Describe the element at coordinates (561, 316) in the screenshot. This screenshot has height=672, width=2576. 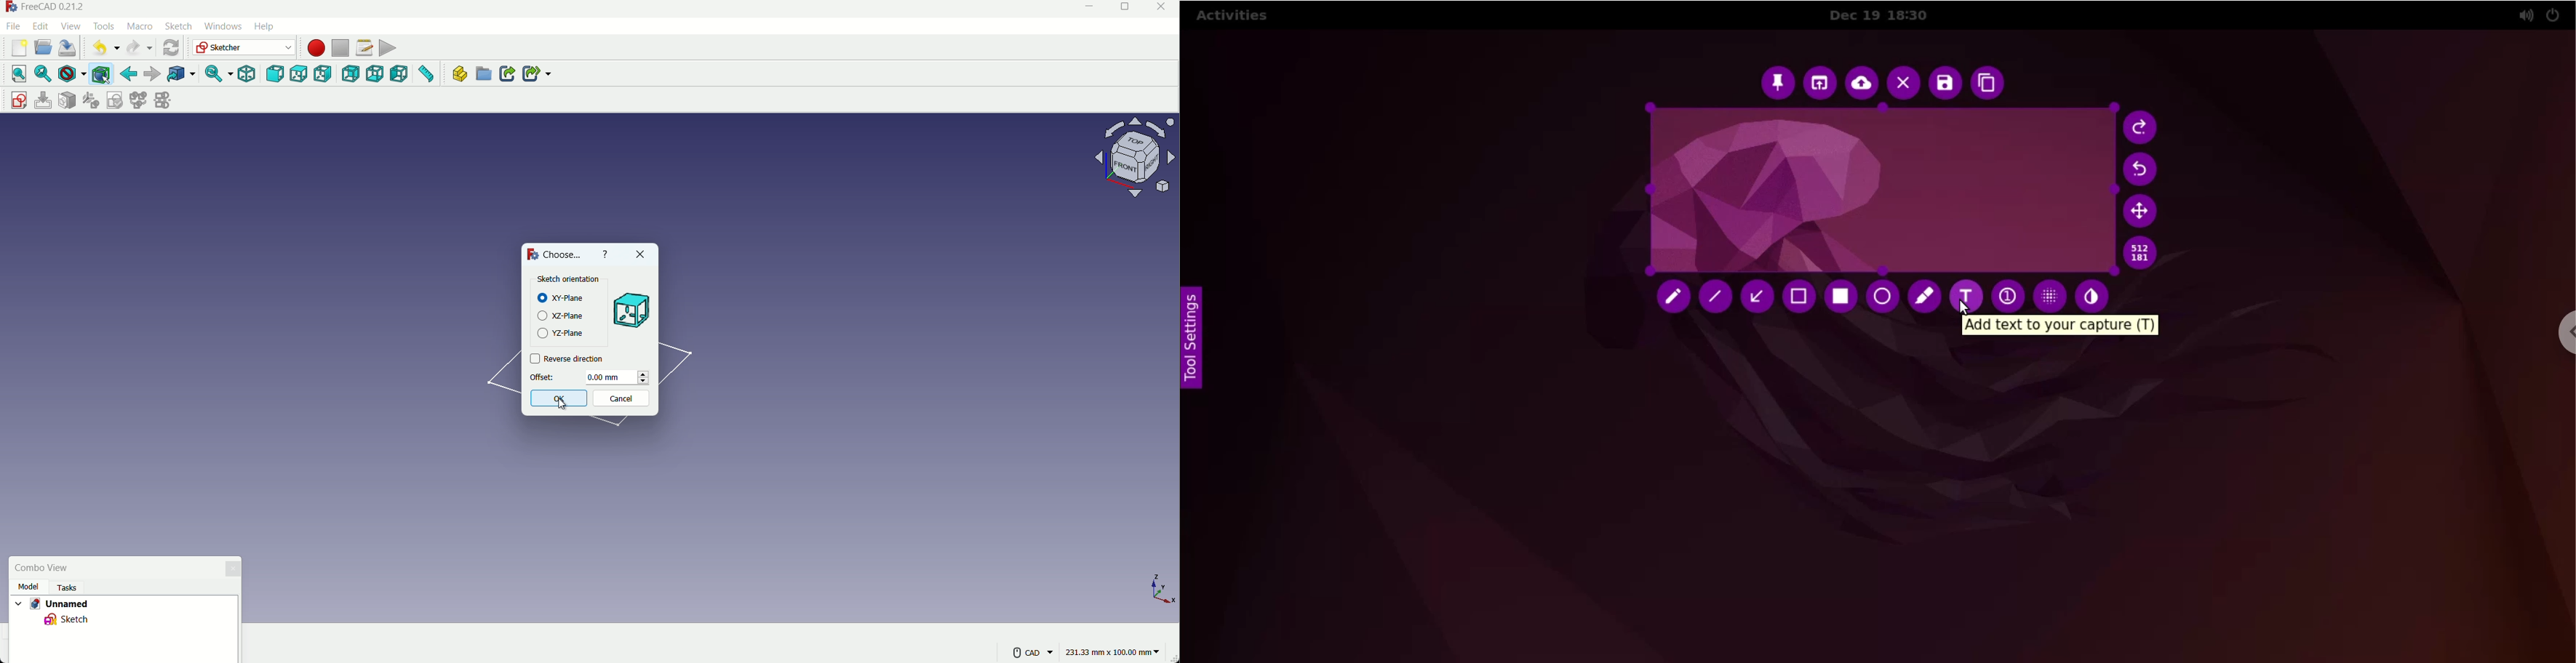
I see `xz plane` at that location.